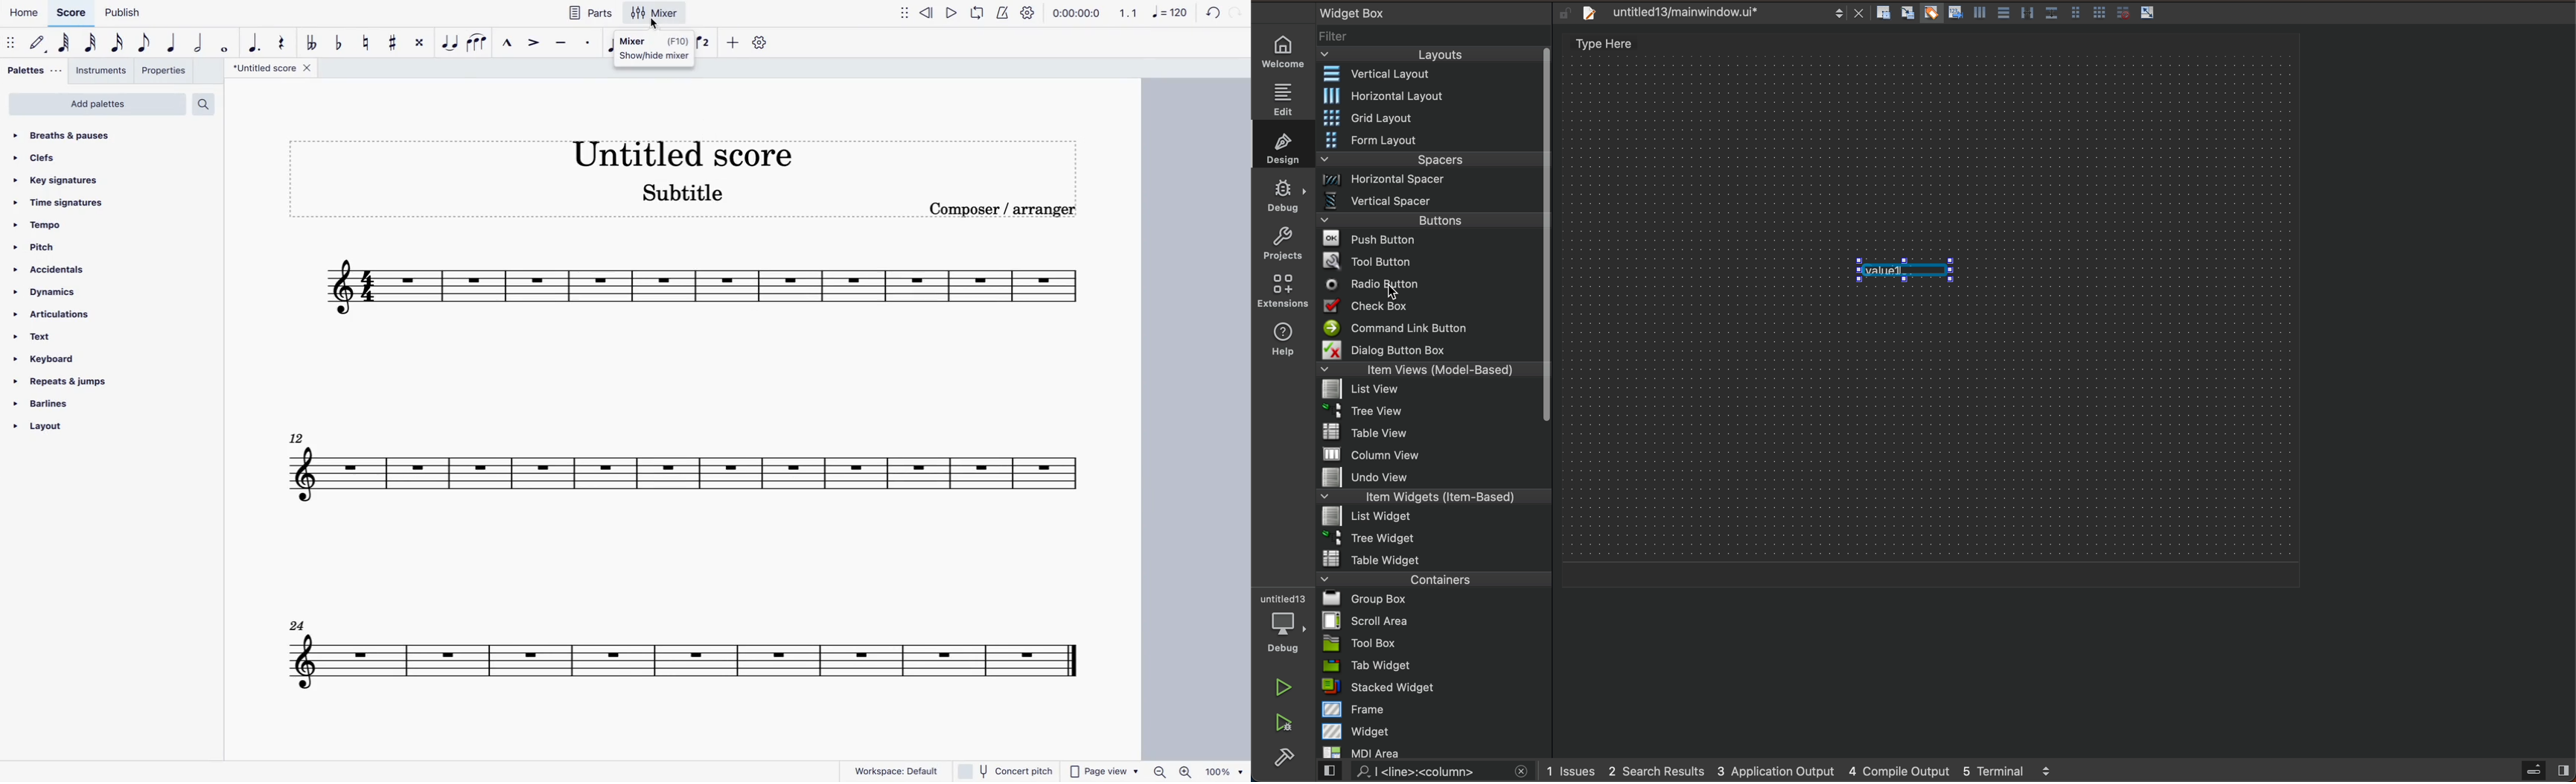  I want to click on page view, so click(1103, 769).